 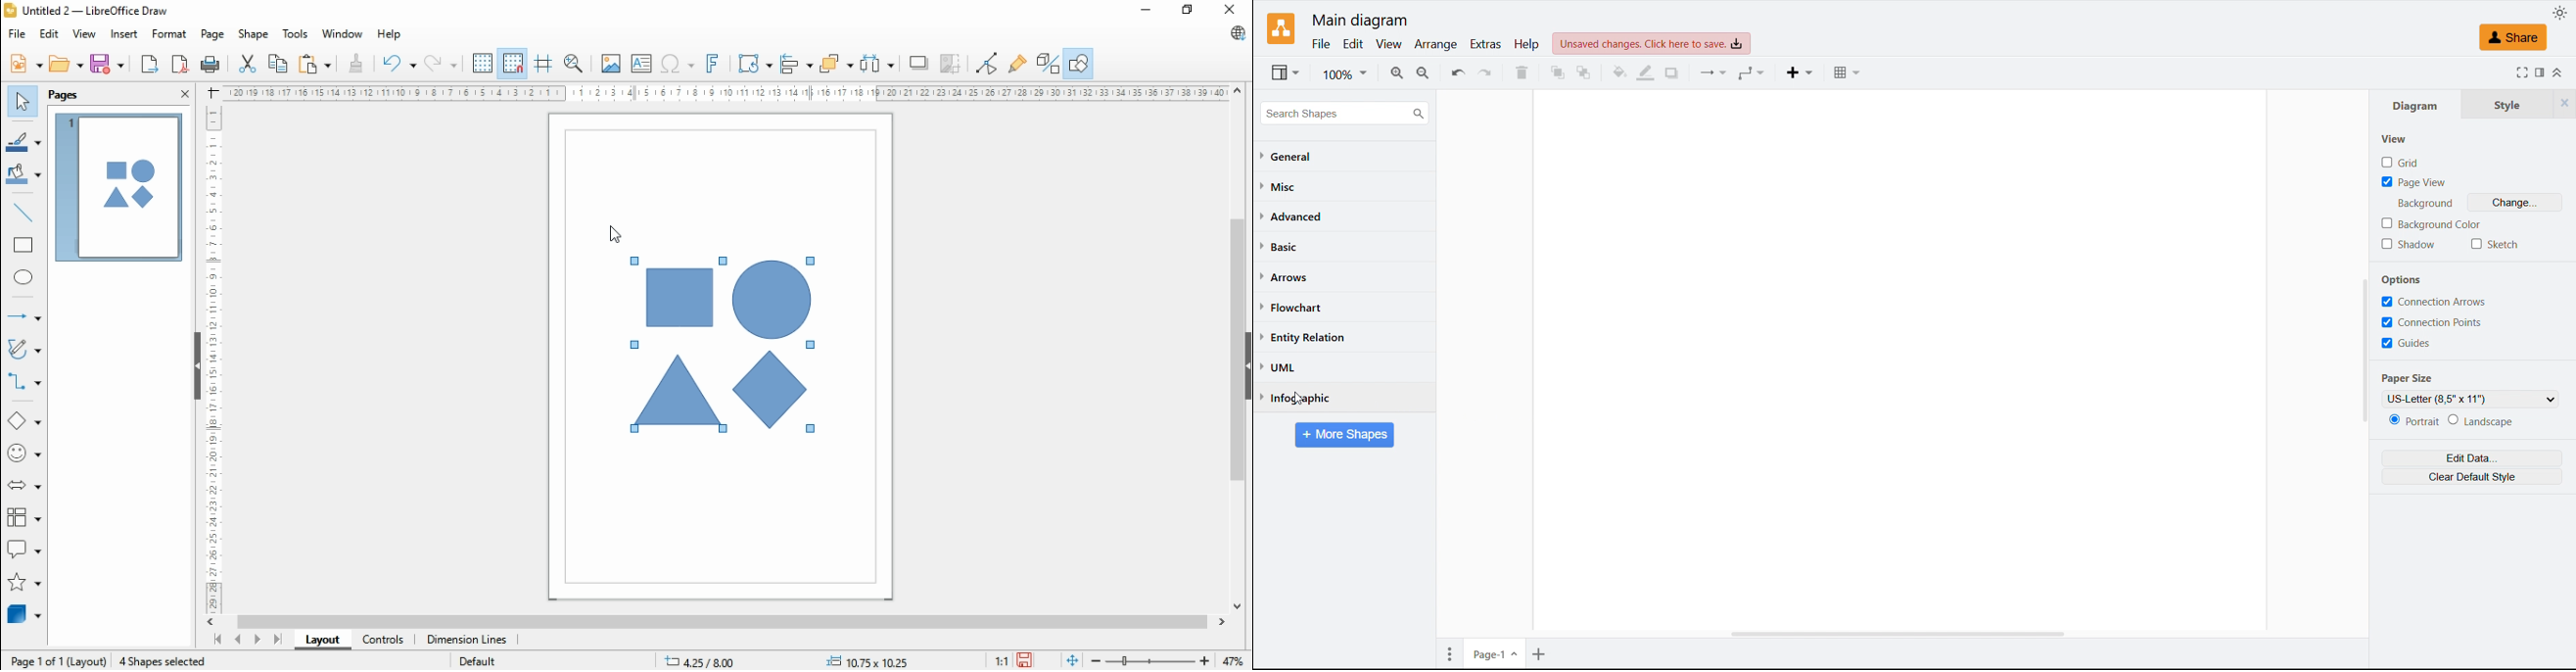 I want to click on copy, so click(x=279, y=62).